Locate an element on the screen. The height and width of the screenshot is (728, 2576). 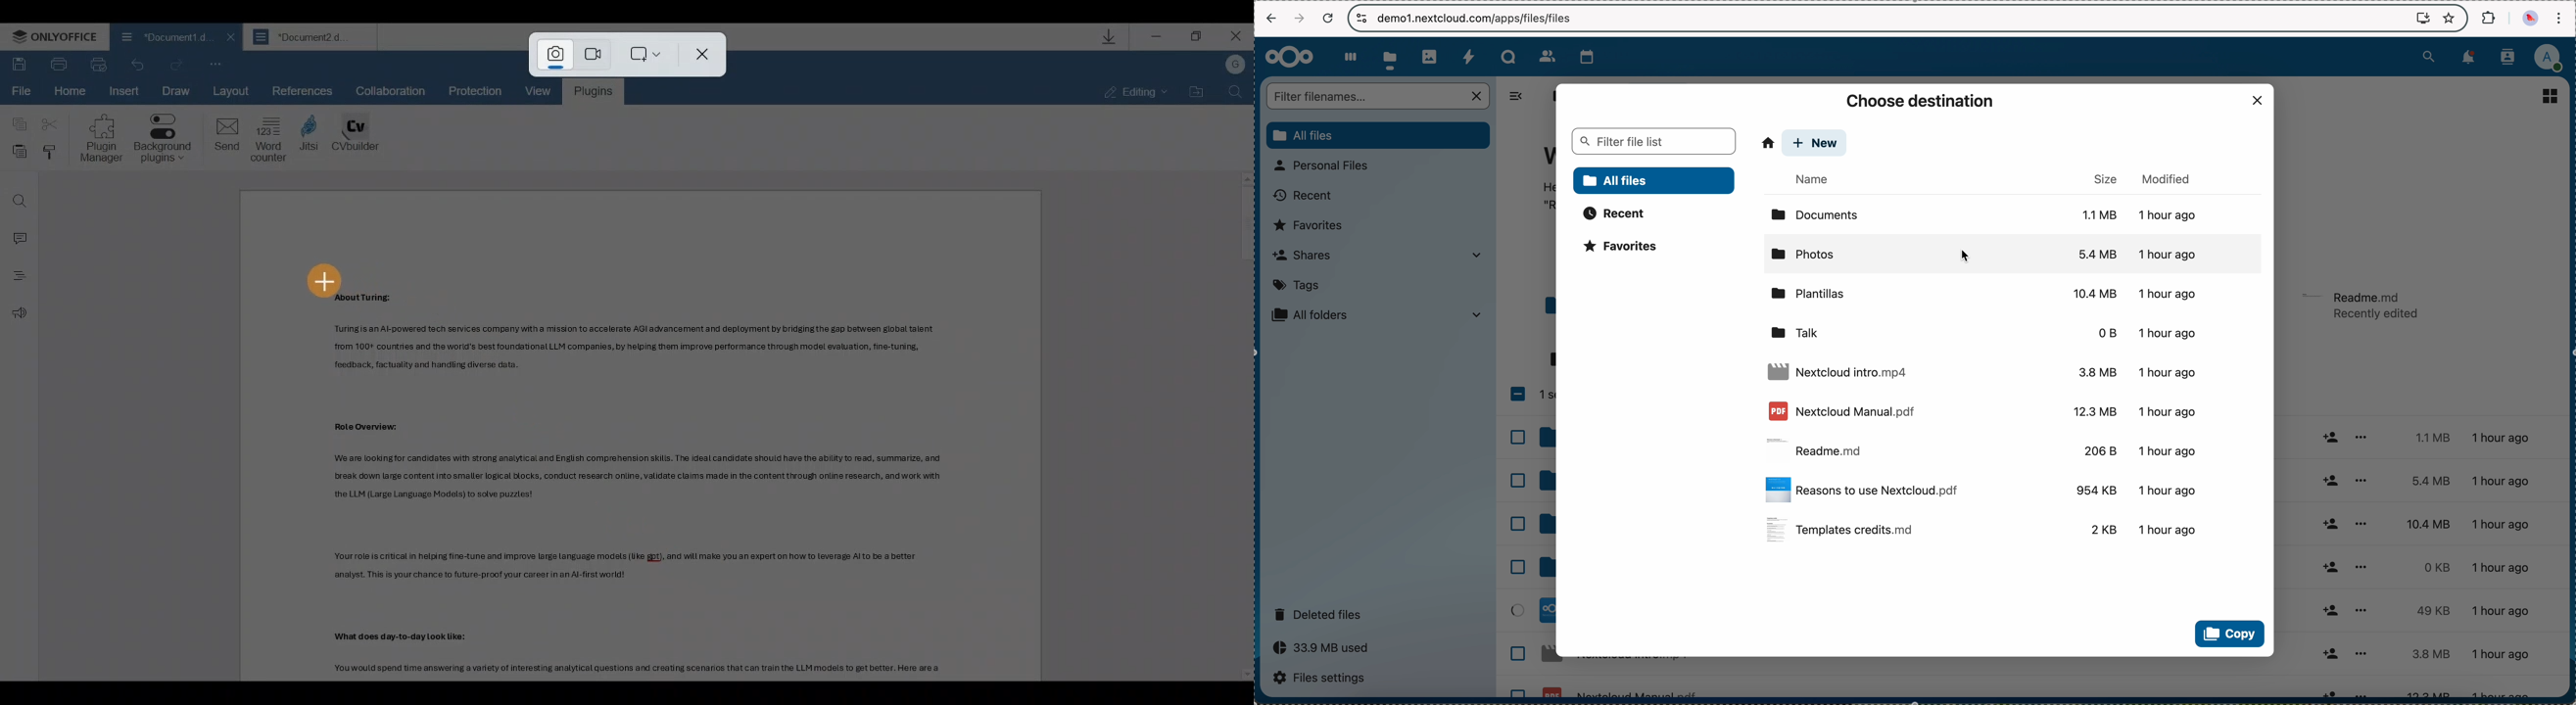
Copy is located at coordinates (16, 125).